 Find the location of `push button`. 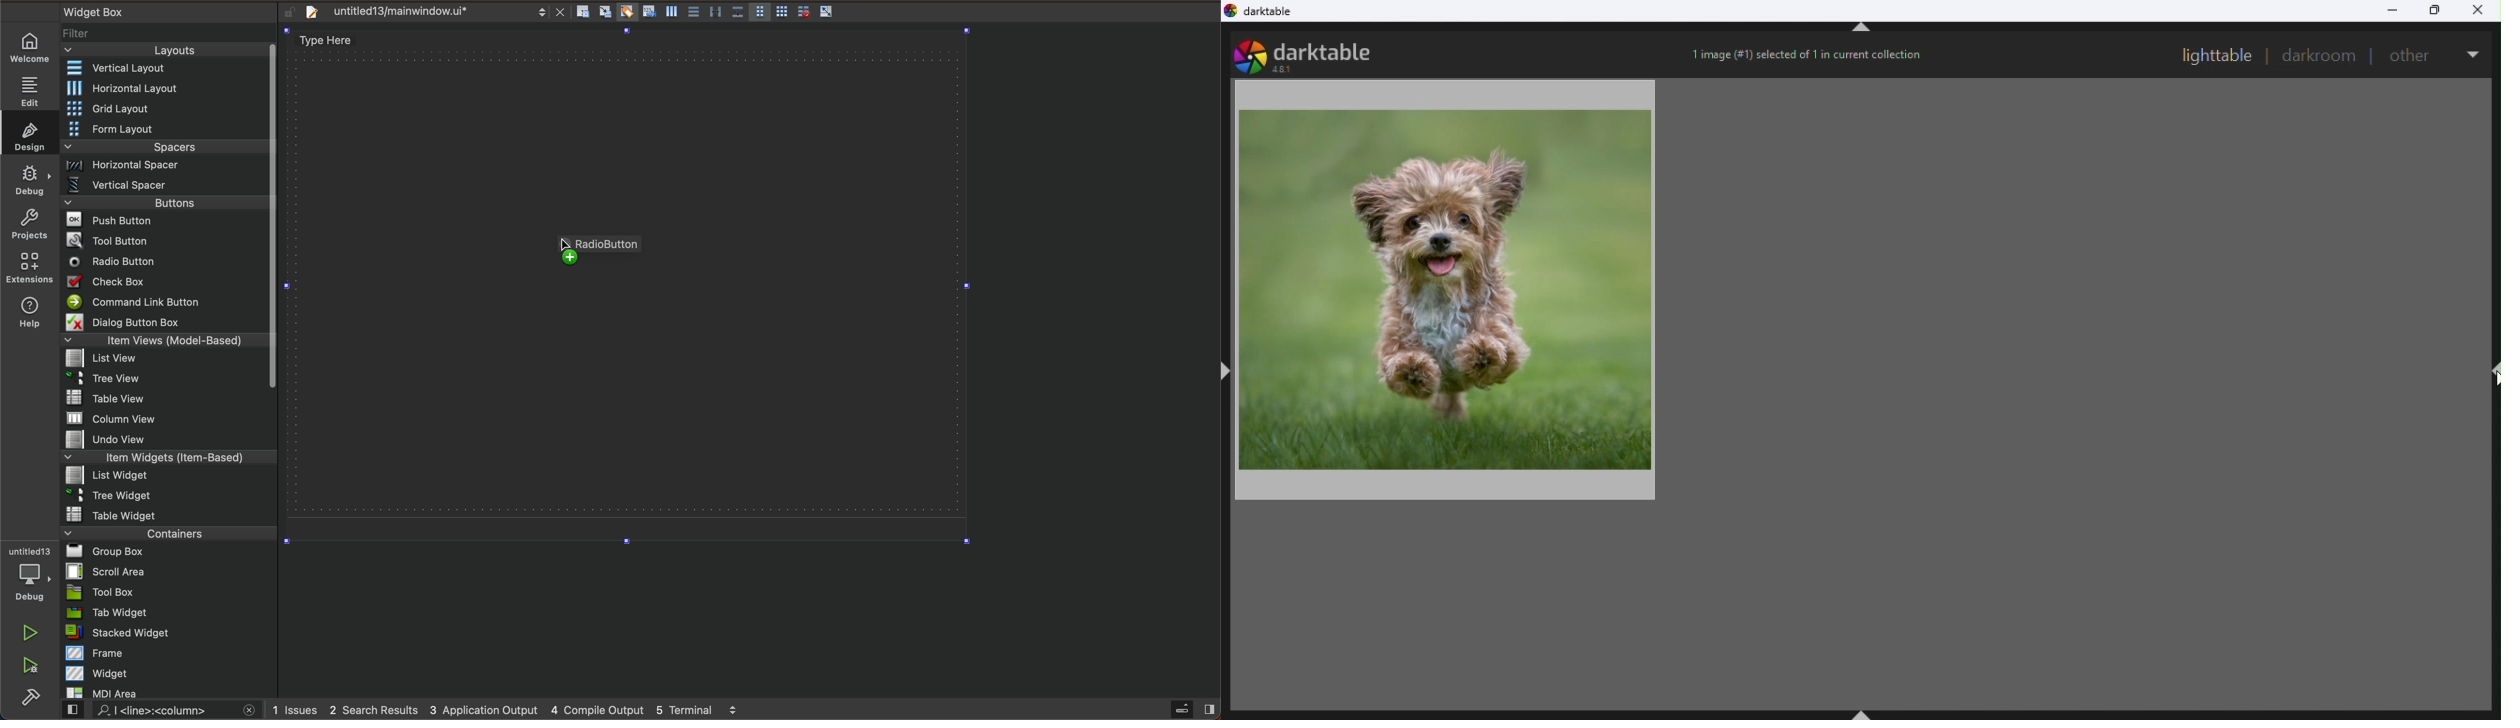

push button is located at coordinates (165, 222).